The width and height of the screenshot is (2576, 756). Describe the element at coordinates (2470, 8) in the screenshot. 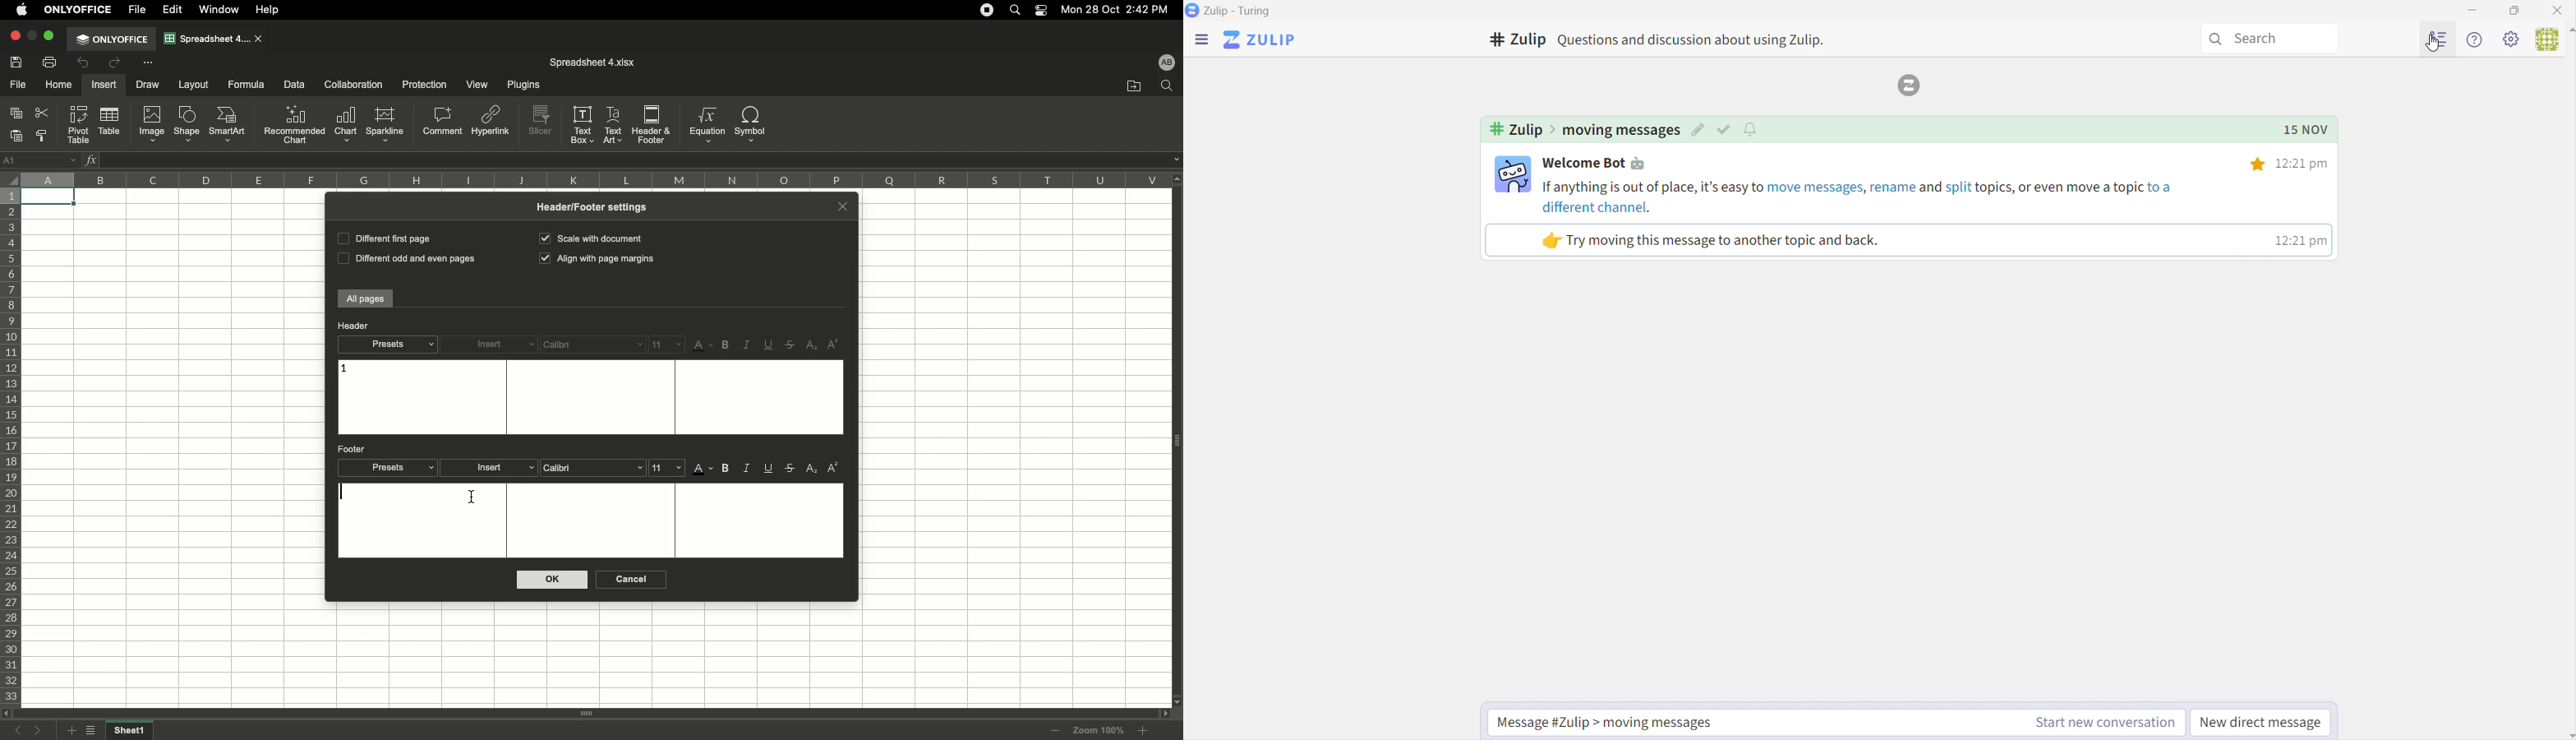

I see `Minimize` at that location.